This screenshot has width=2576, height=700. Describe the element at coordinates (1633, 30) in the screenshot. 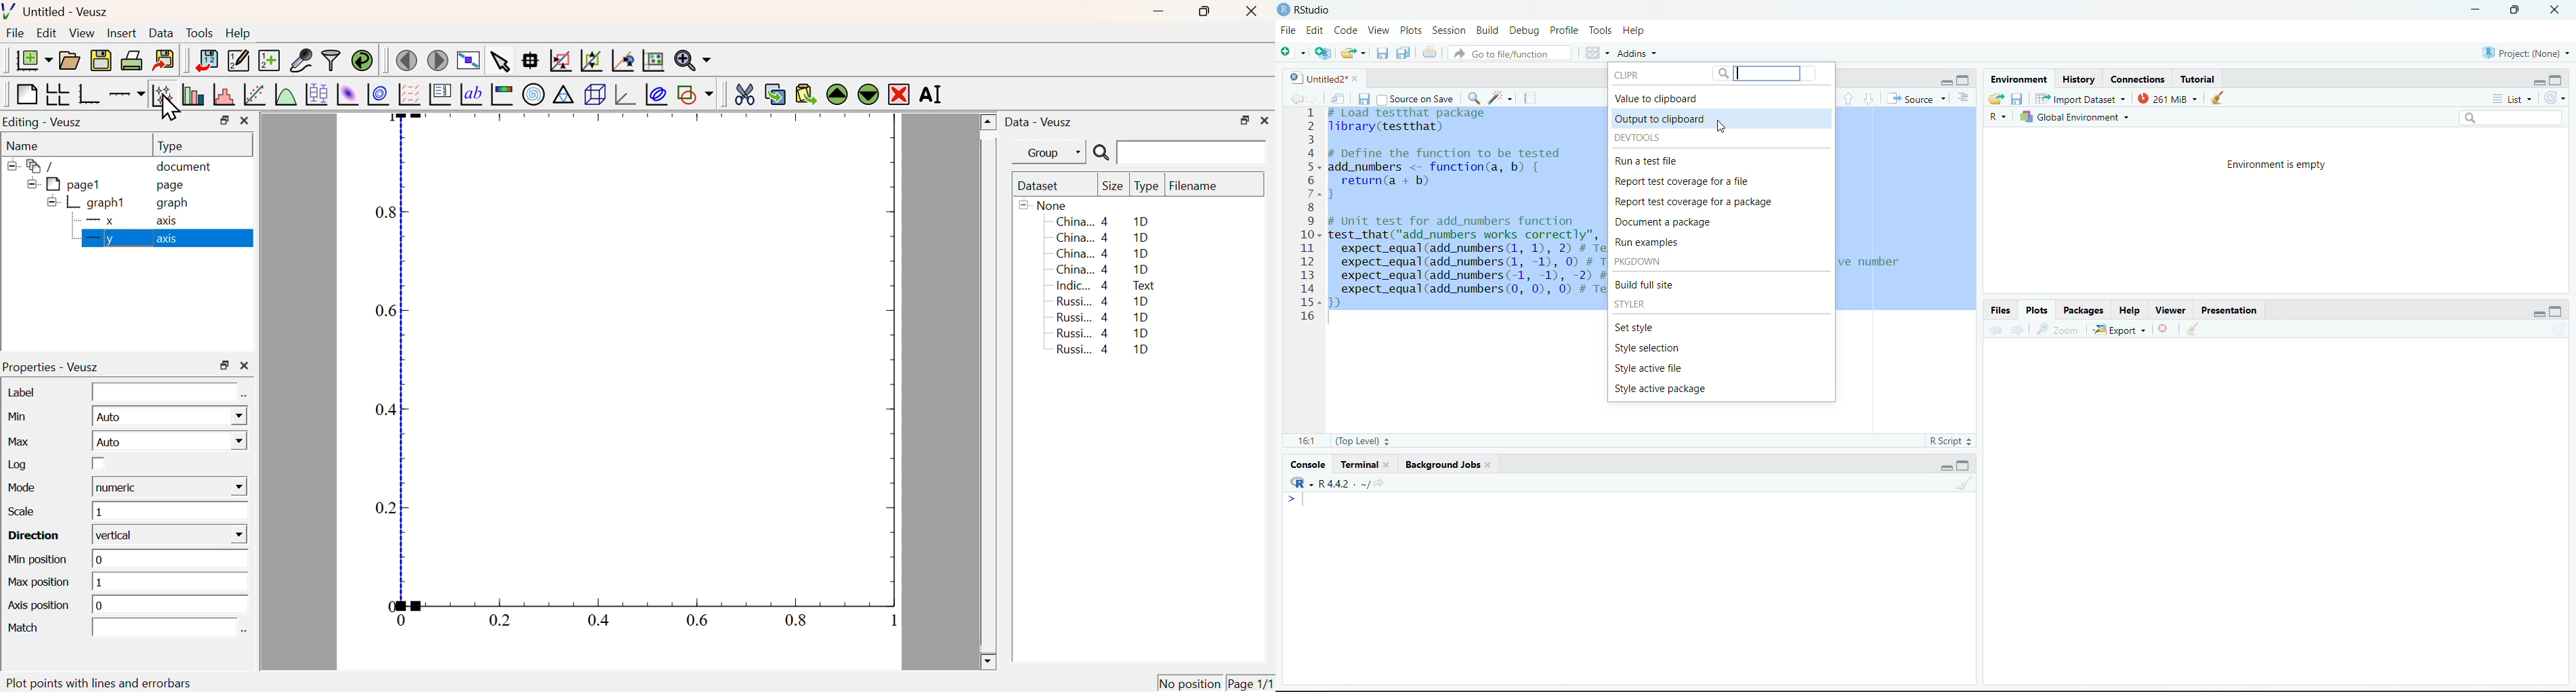

I see `Help` at that location.